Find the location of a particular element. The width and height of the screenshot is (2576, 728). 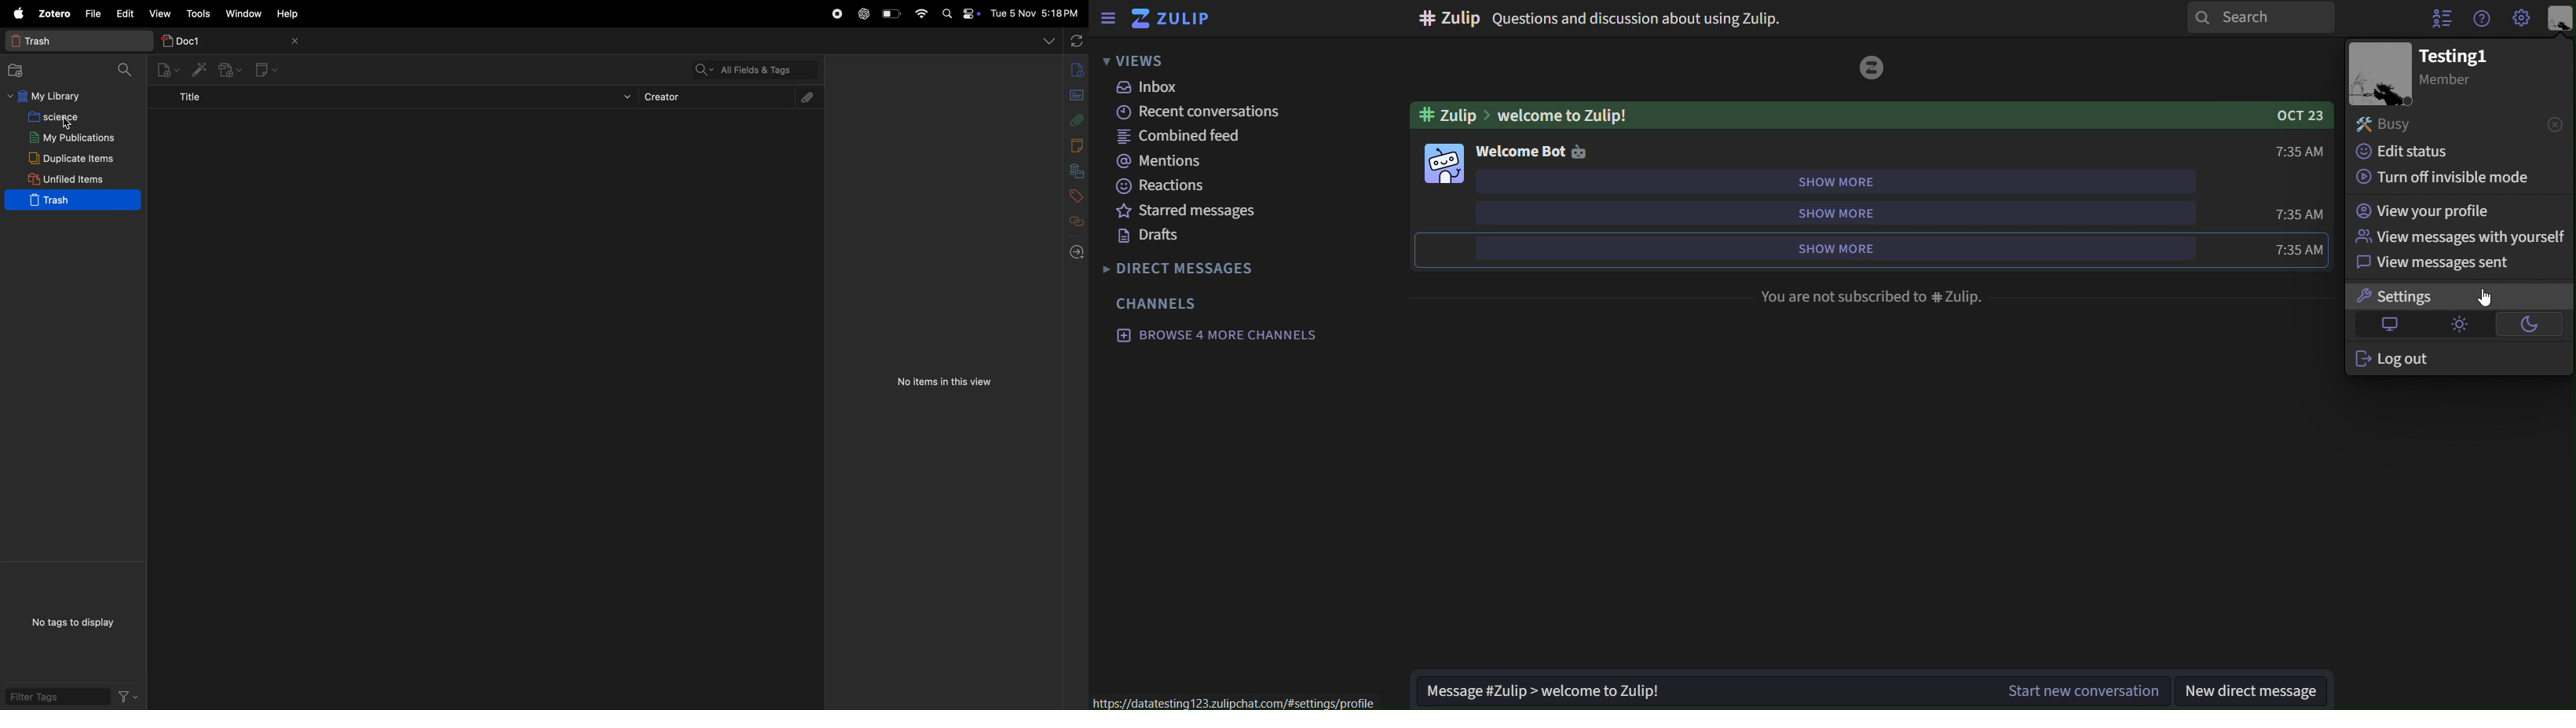

image is located at coordinates (1447, 163).